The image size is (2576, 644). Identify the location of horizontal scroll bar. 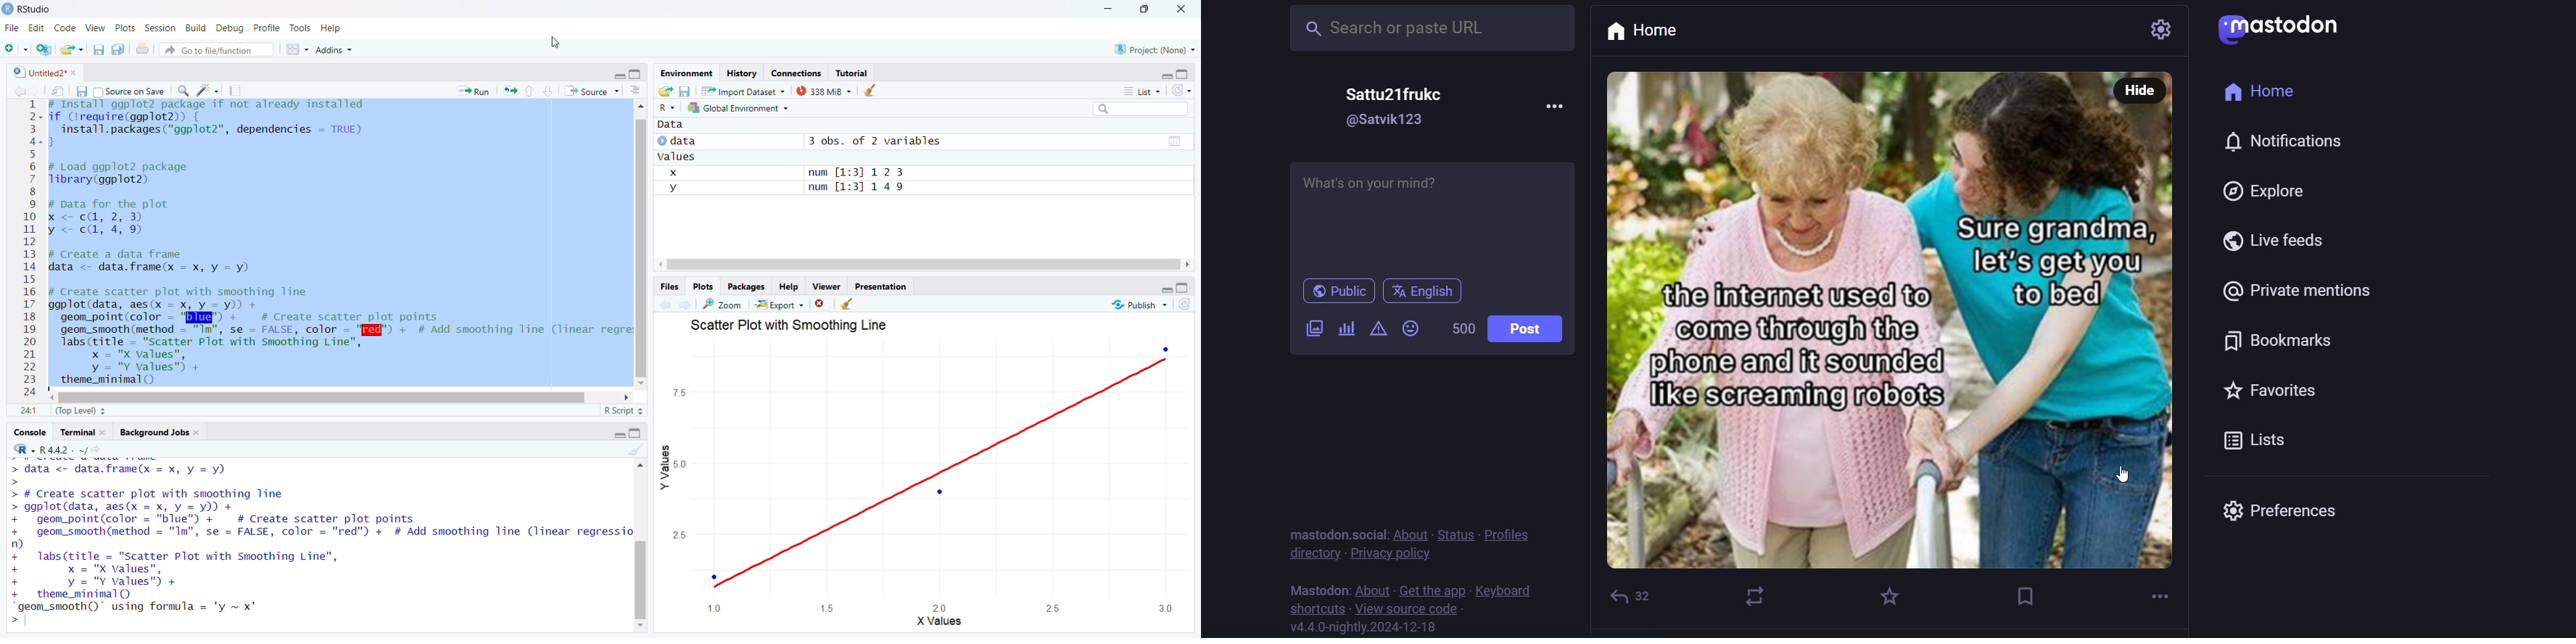
(919, 265).